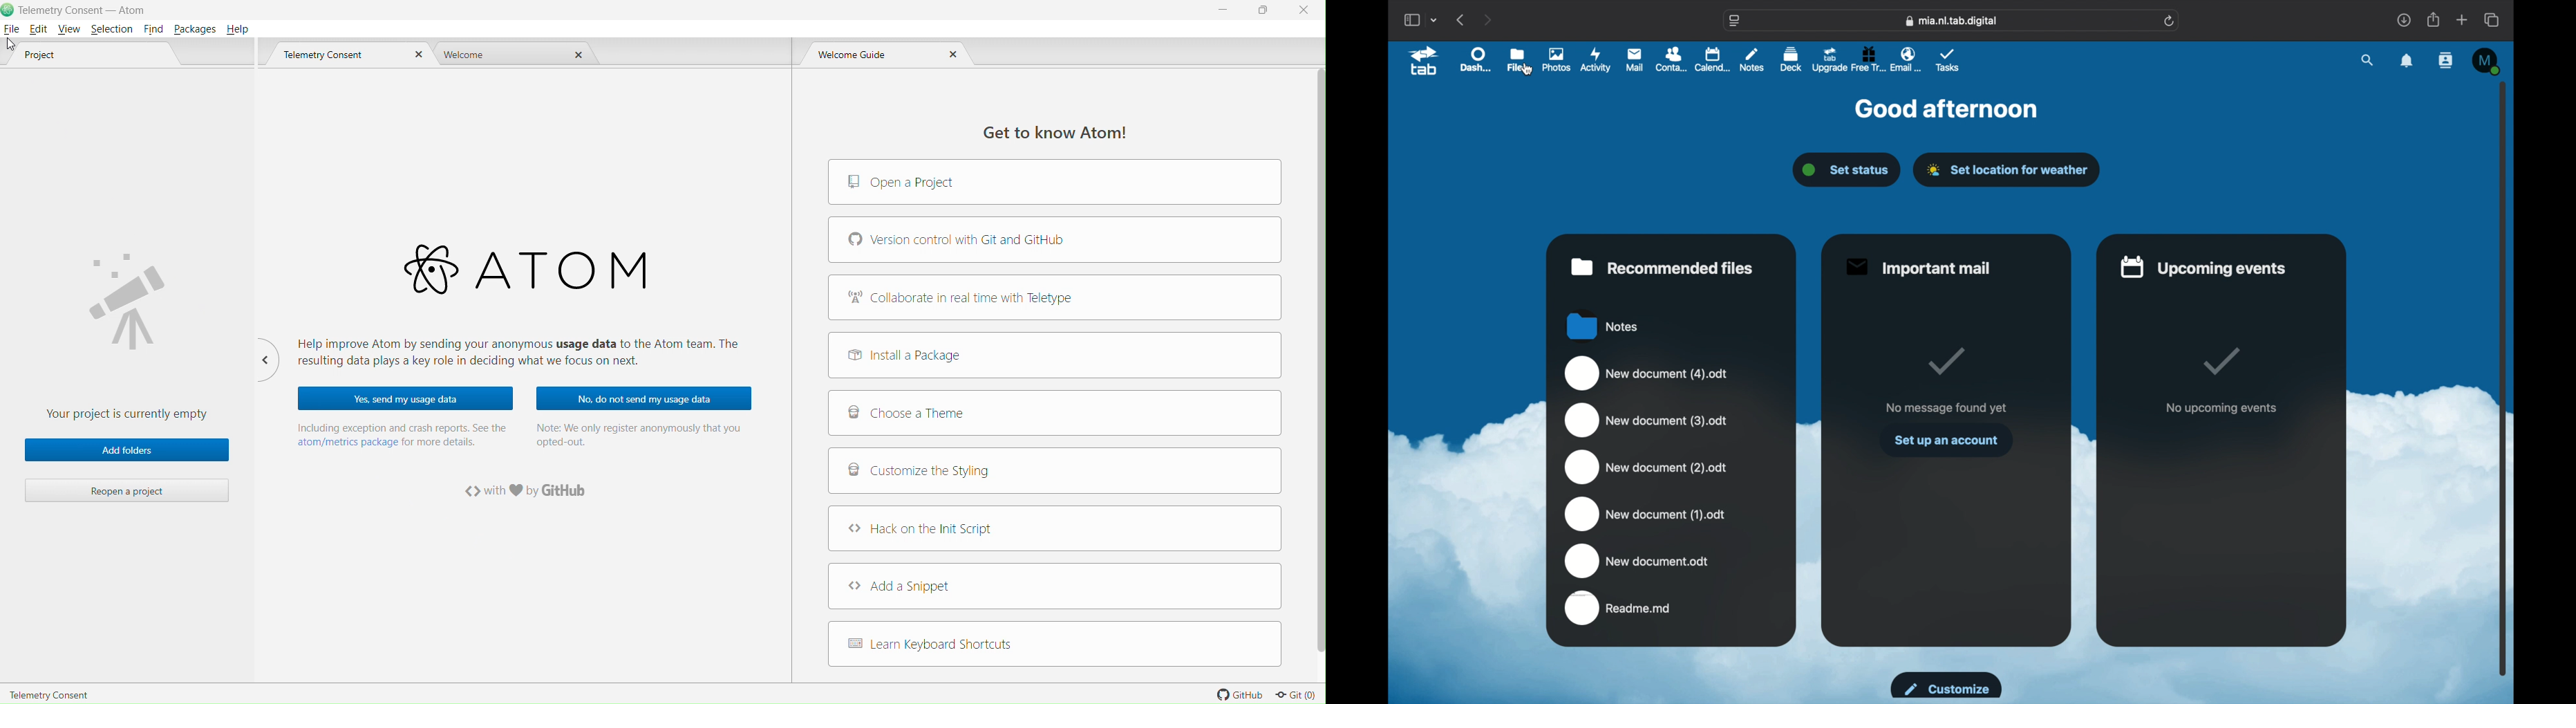 The height and width of the screenshot is (728, 2576). Describe the element at coordinates (1055, 414) in the screenshot. I see `Choose a Theme` at that location.